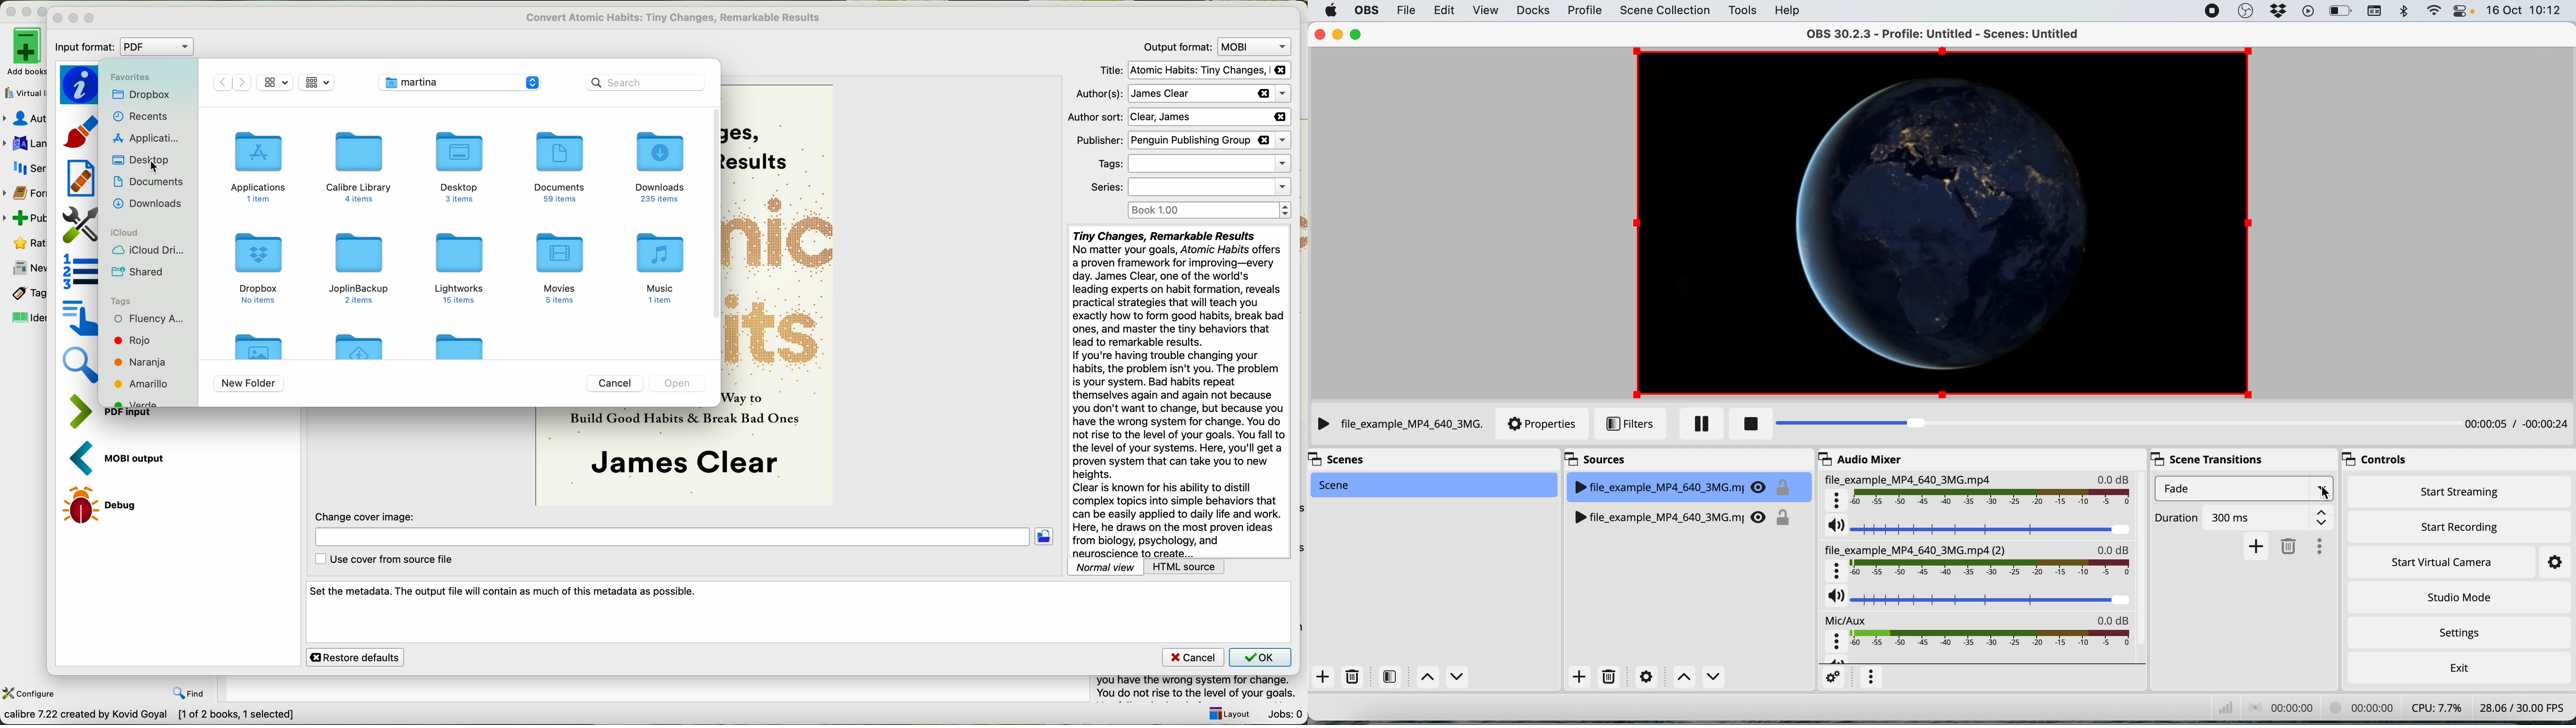 The image size is (2576, 728). What do you see at coordinates (2342, 11) in the screenshot?
I see `battery` at bounding box center [2342, 11].